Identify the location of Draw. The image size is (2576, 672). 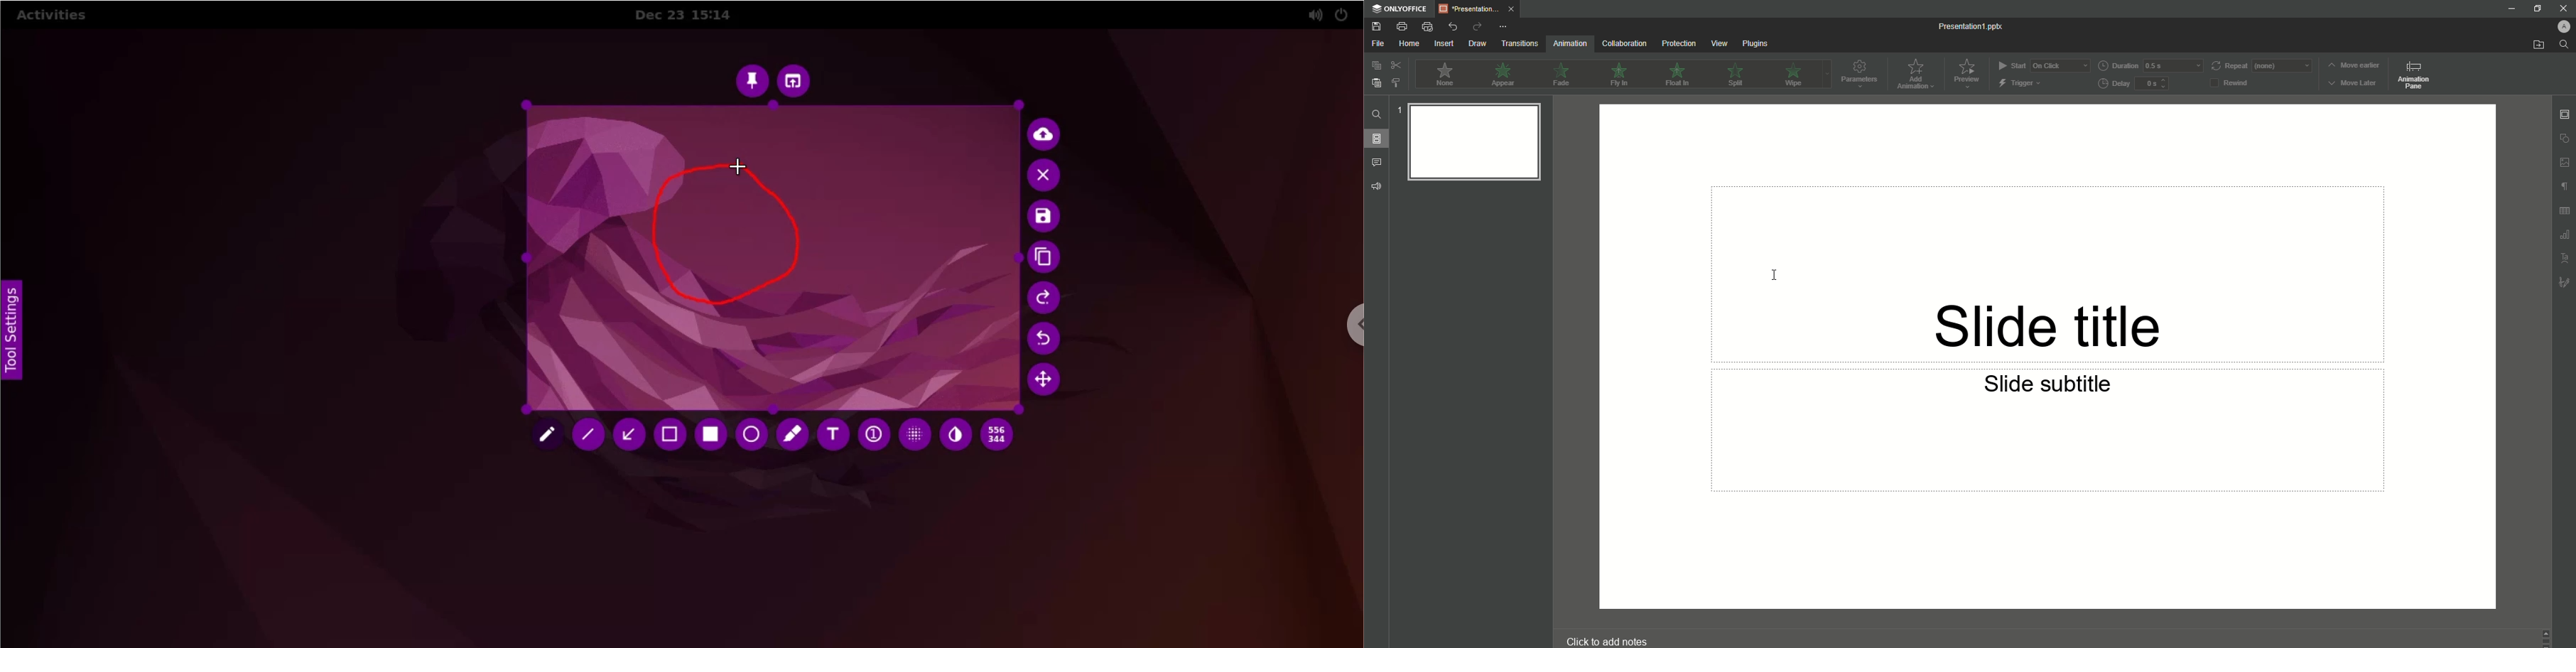
(1475, 44).